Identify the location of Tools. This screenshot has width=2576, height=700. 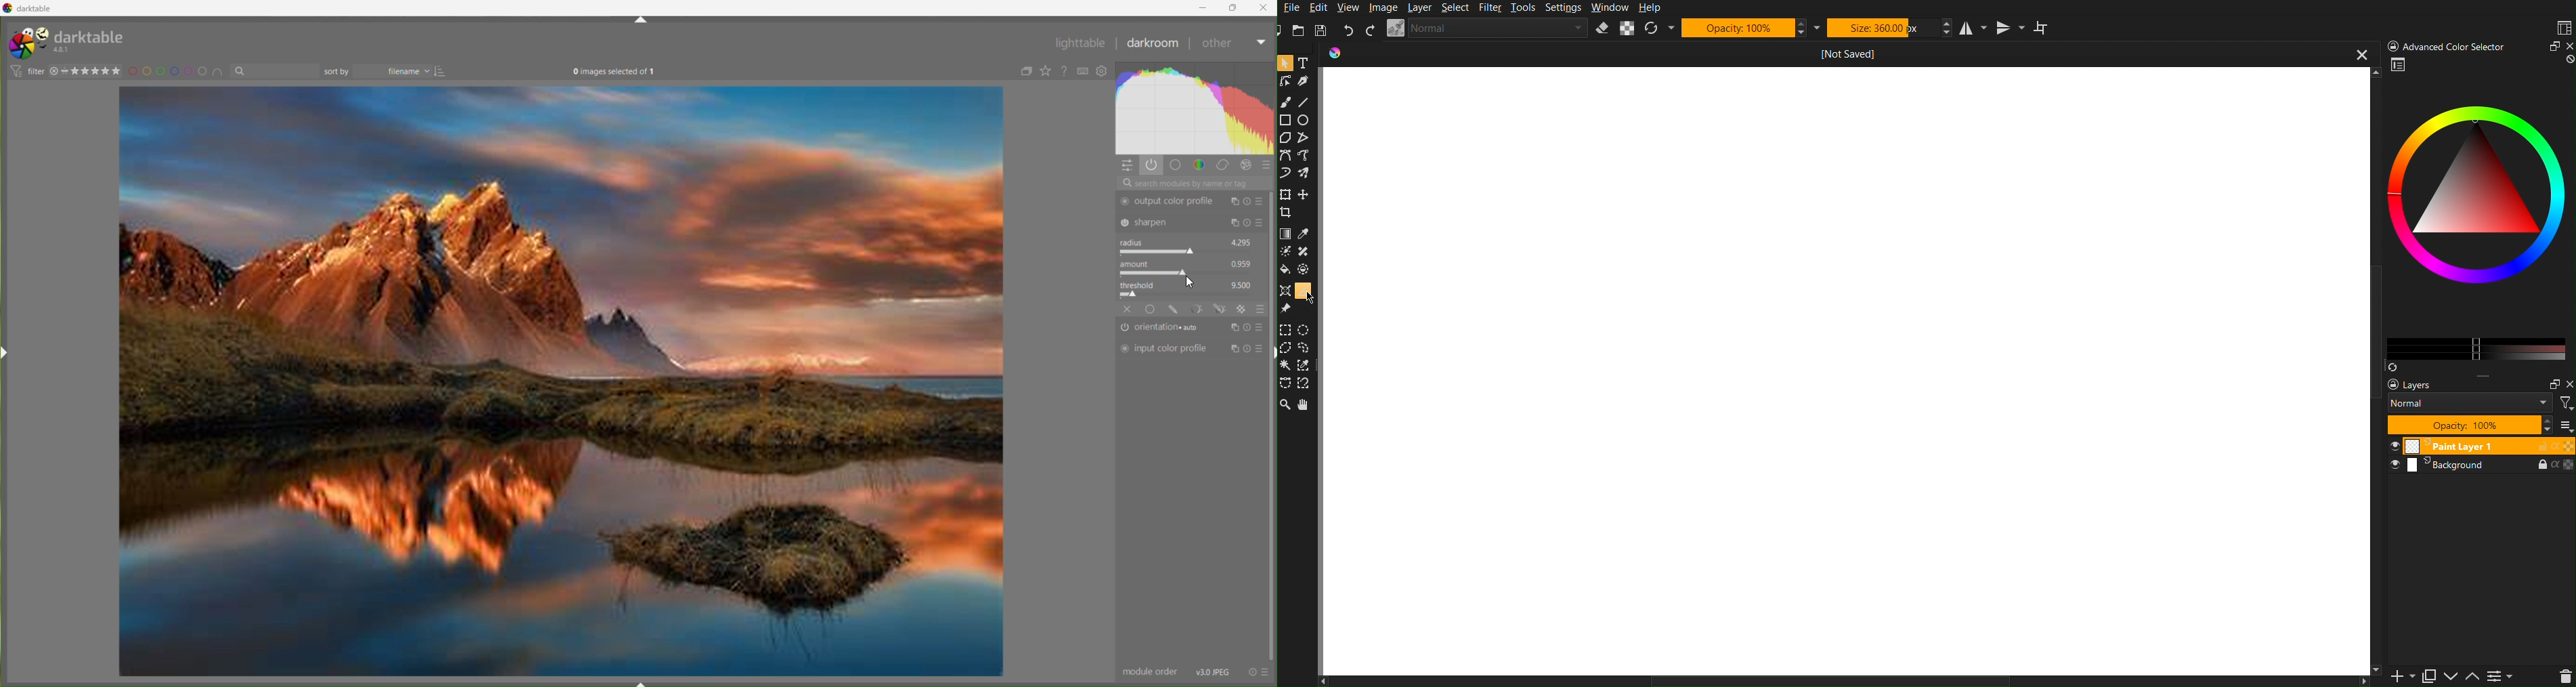
(1525, 9).